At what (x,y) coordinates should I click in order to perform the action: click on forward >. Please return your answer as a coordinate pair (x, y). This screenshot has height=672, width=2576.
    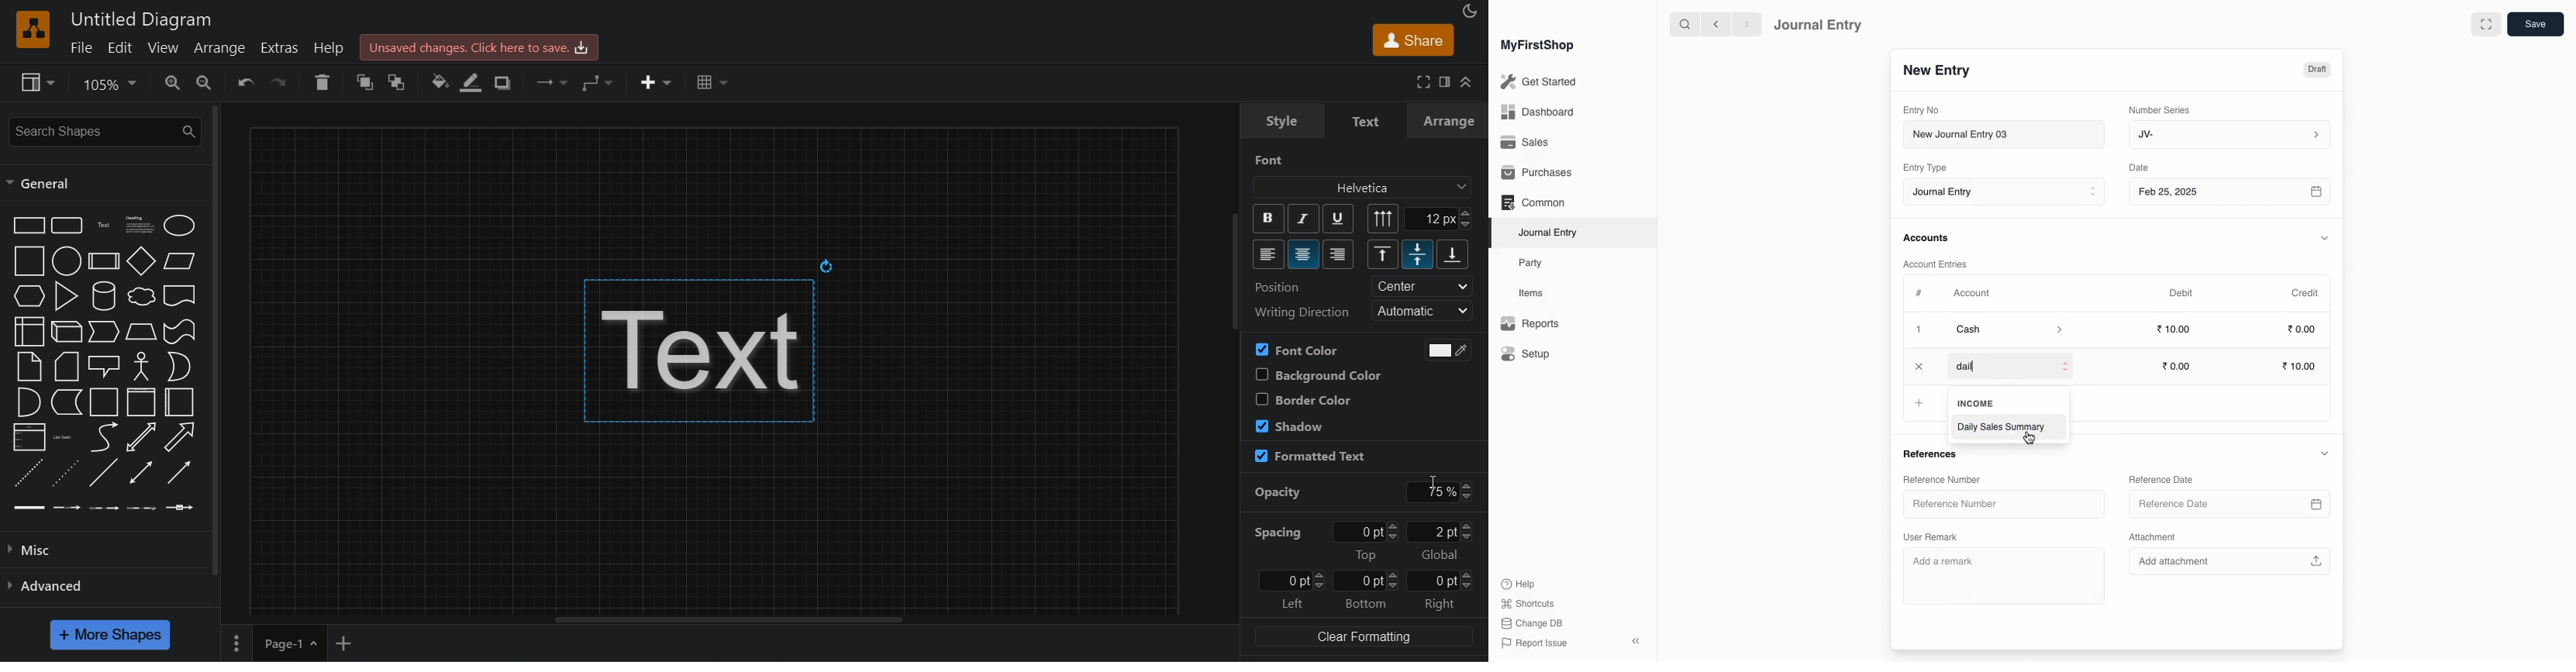
    Looking at the image, I should click on (1743, 23).